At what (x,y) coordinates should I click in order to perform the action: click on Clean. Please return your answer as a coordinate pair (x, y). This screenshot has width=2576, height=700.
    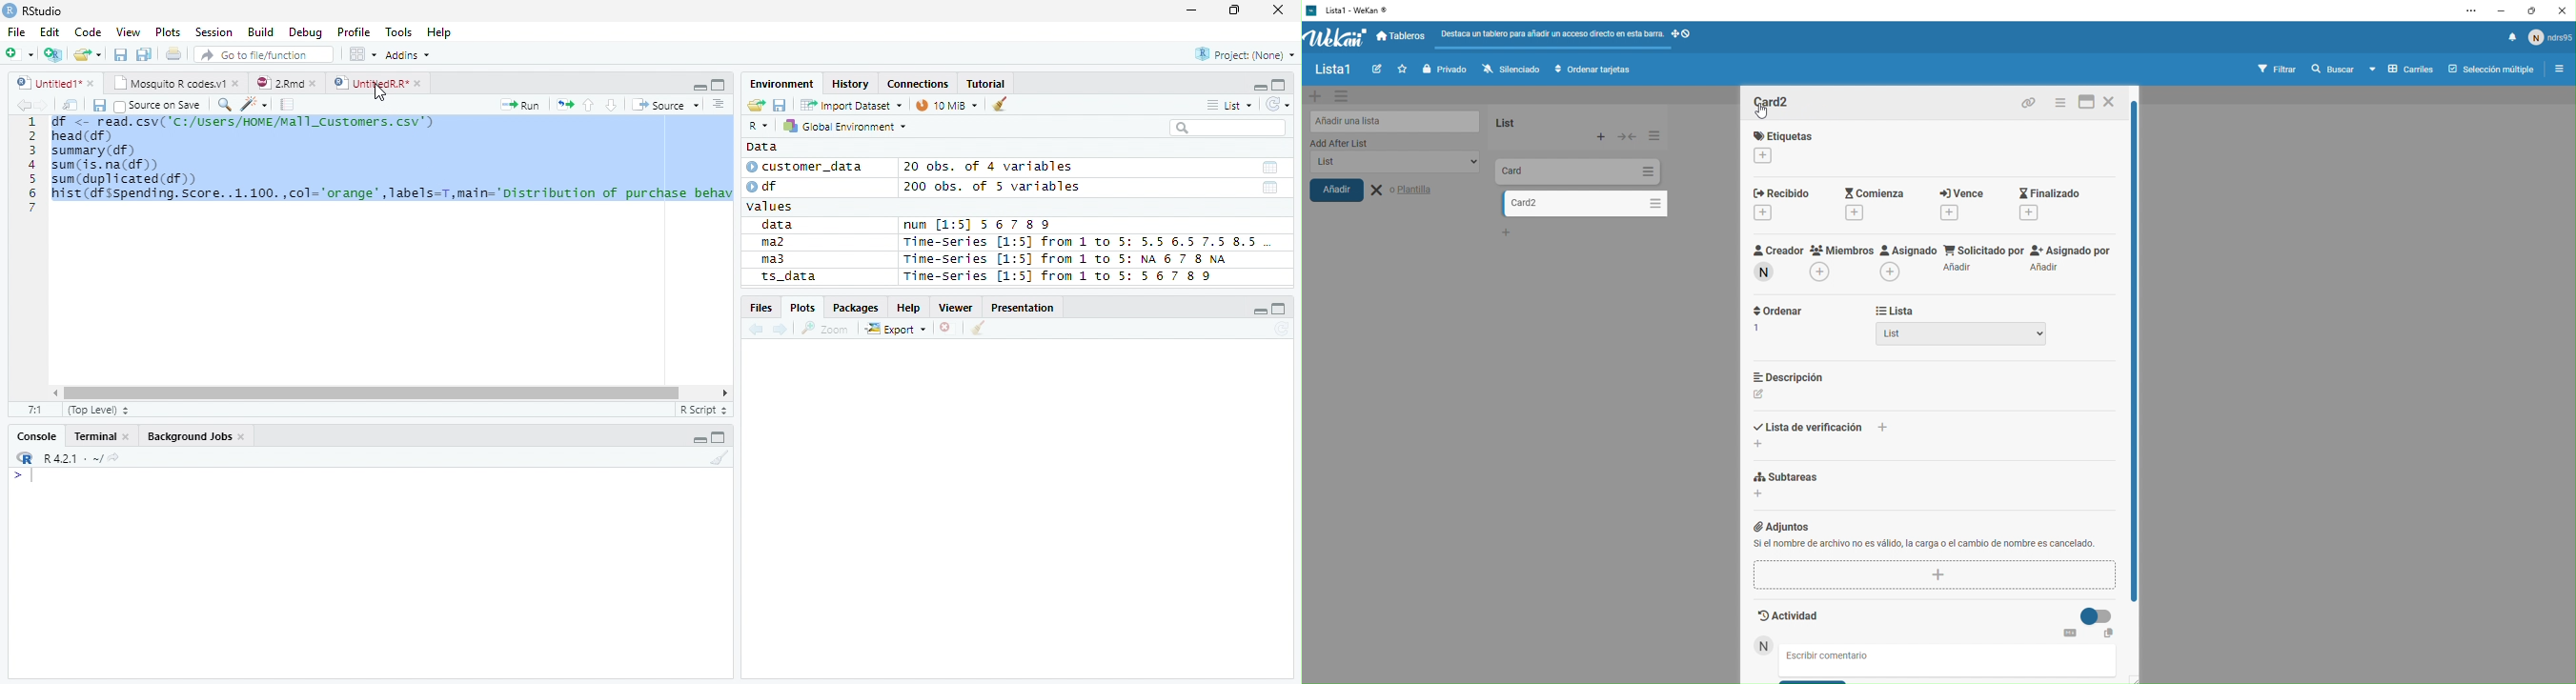
    Looking at the image, I should click on (1002, 103).